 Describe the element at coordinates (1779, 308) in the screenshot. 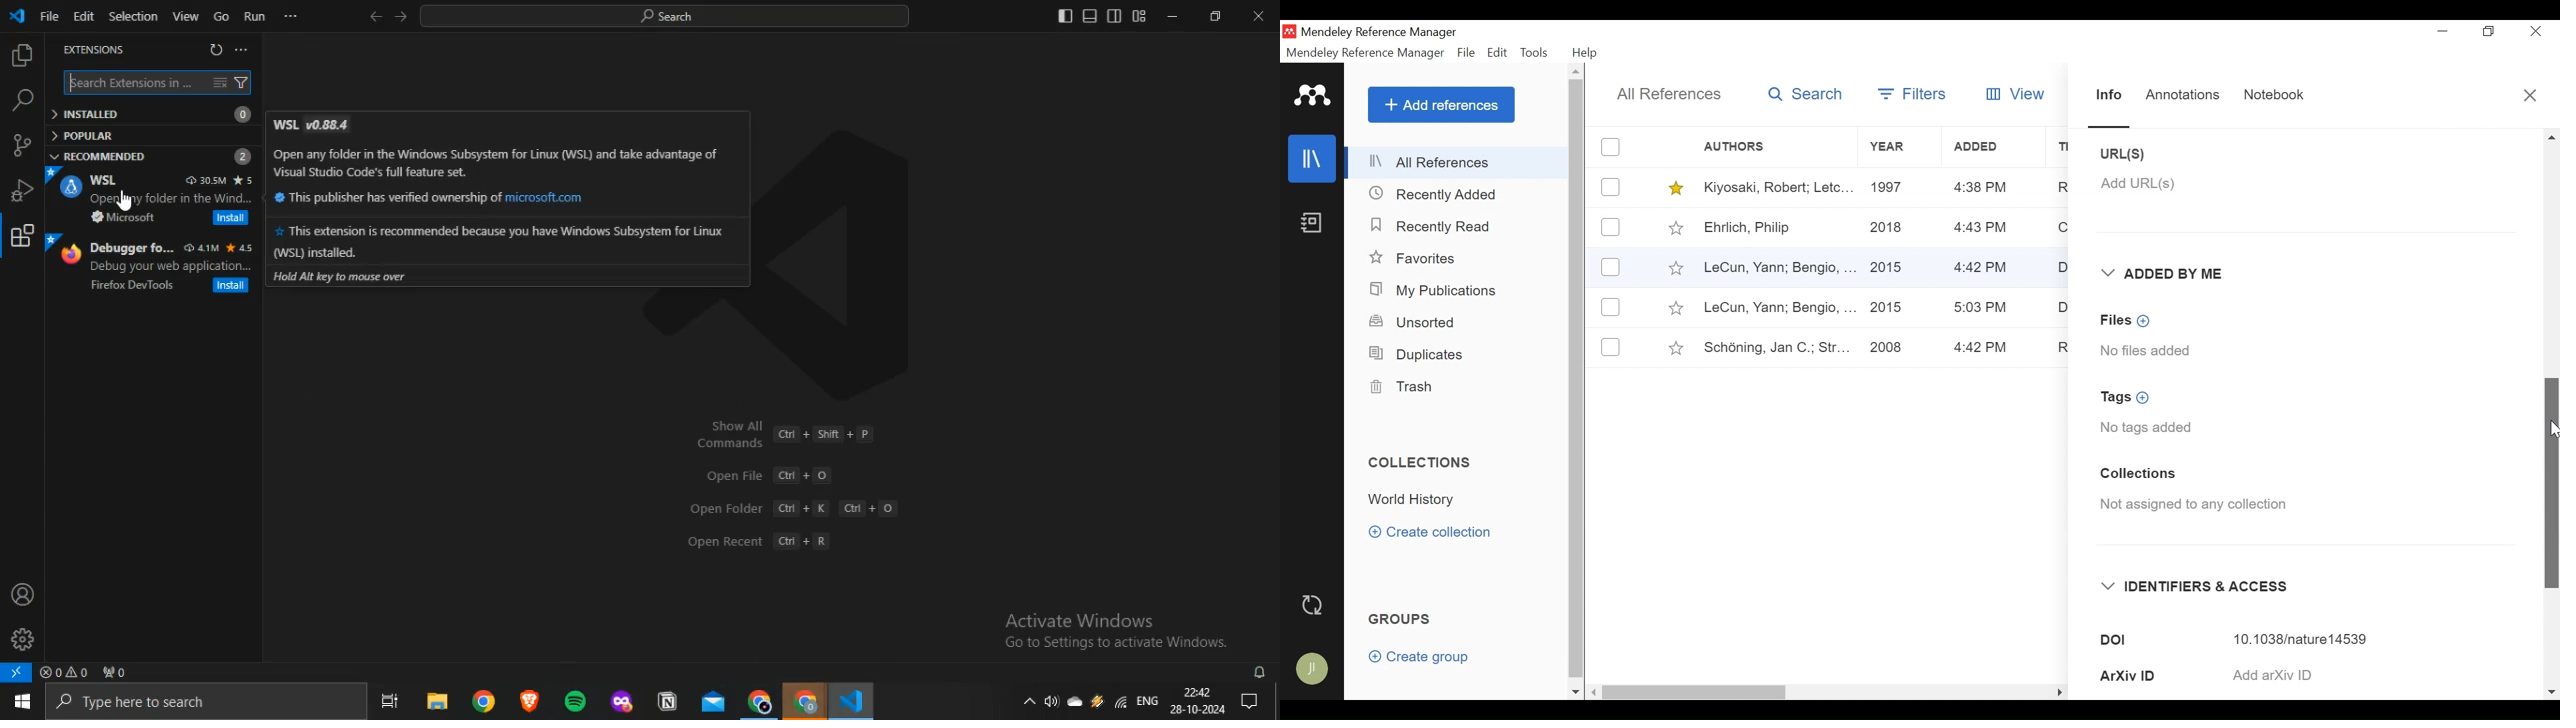

I see `LeCun, Yann; Bengio` at that location.